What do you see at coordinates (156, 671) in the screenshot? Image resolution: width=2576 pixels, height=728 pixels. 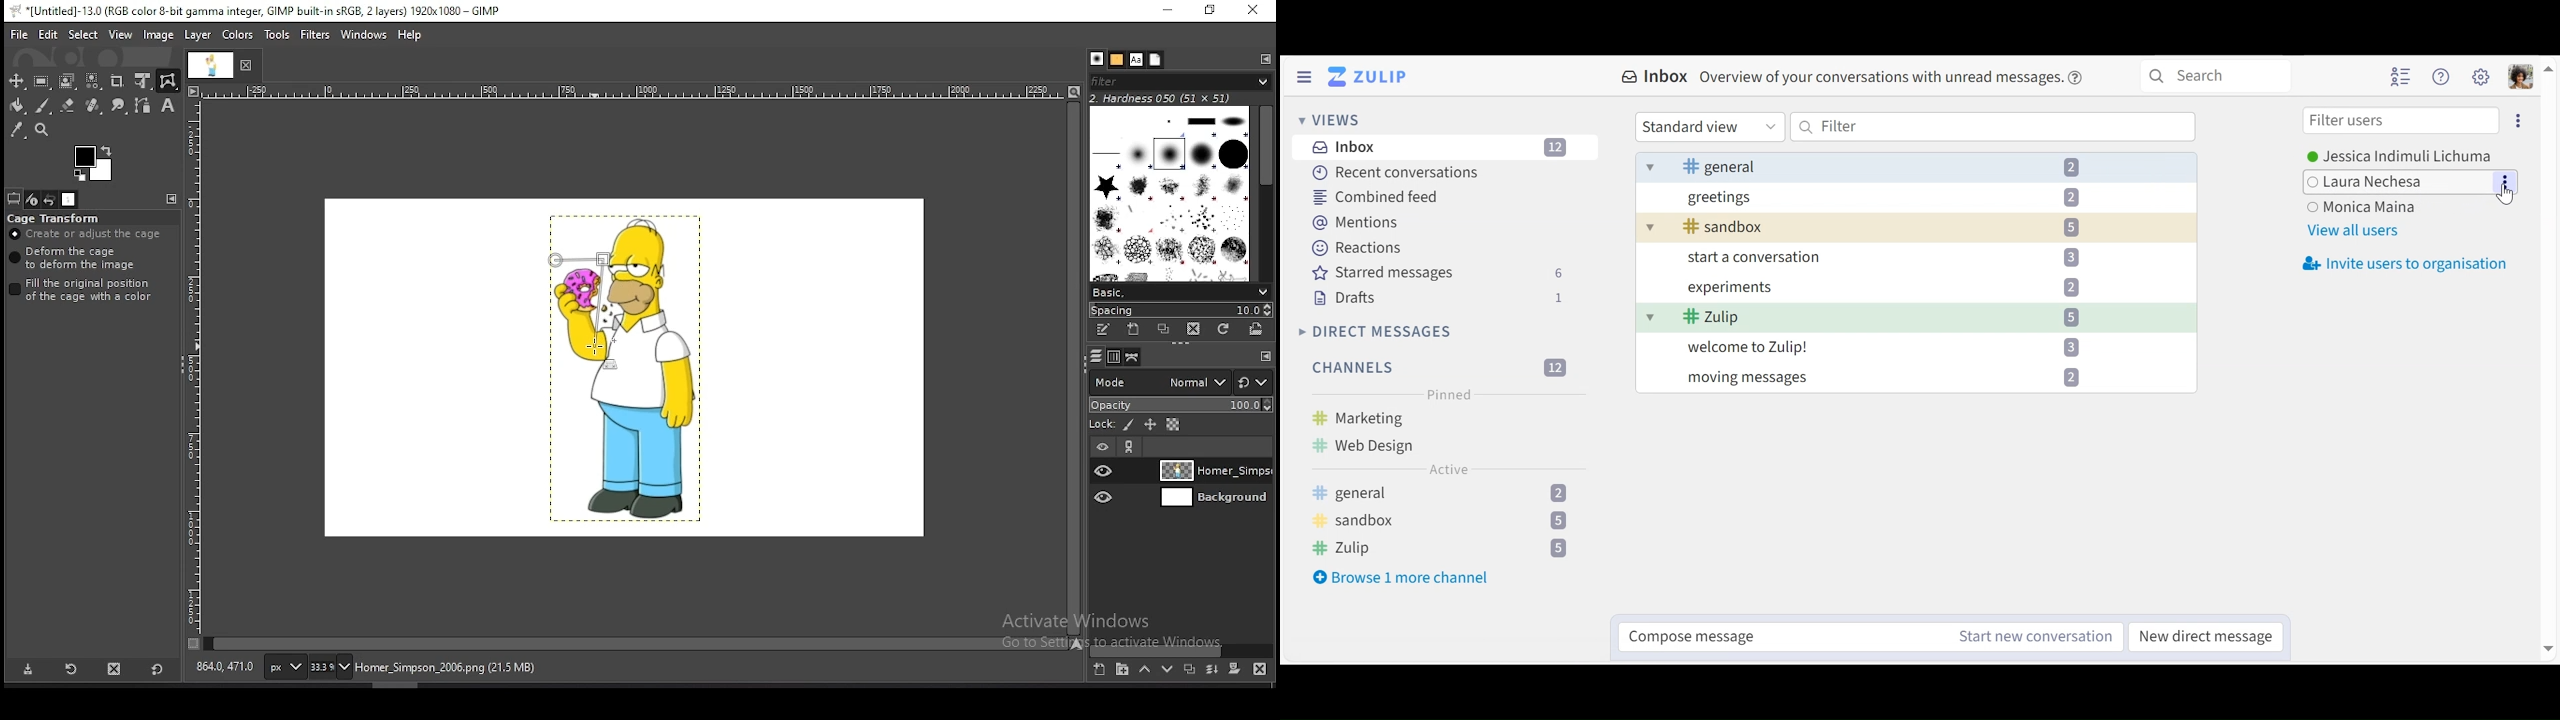 I see `reset` at bounding box center [156, 671].